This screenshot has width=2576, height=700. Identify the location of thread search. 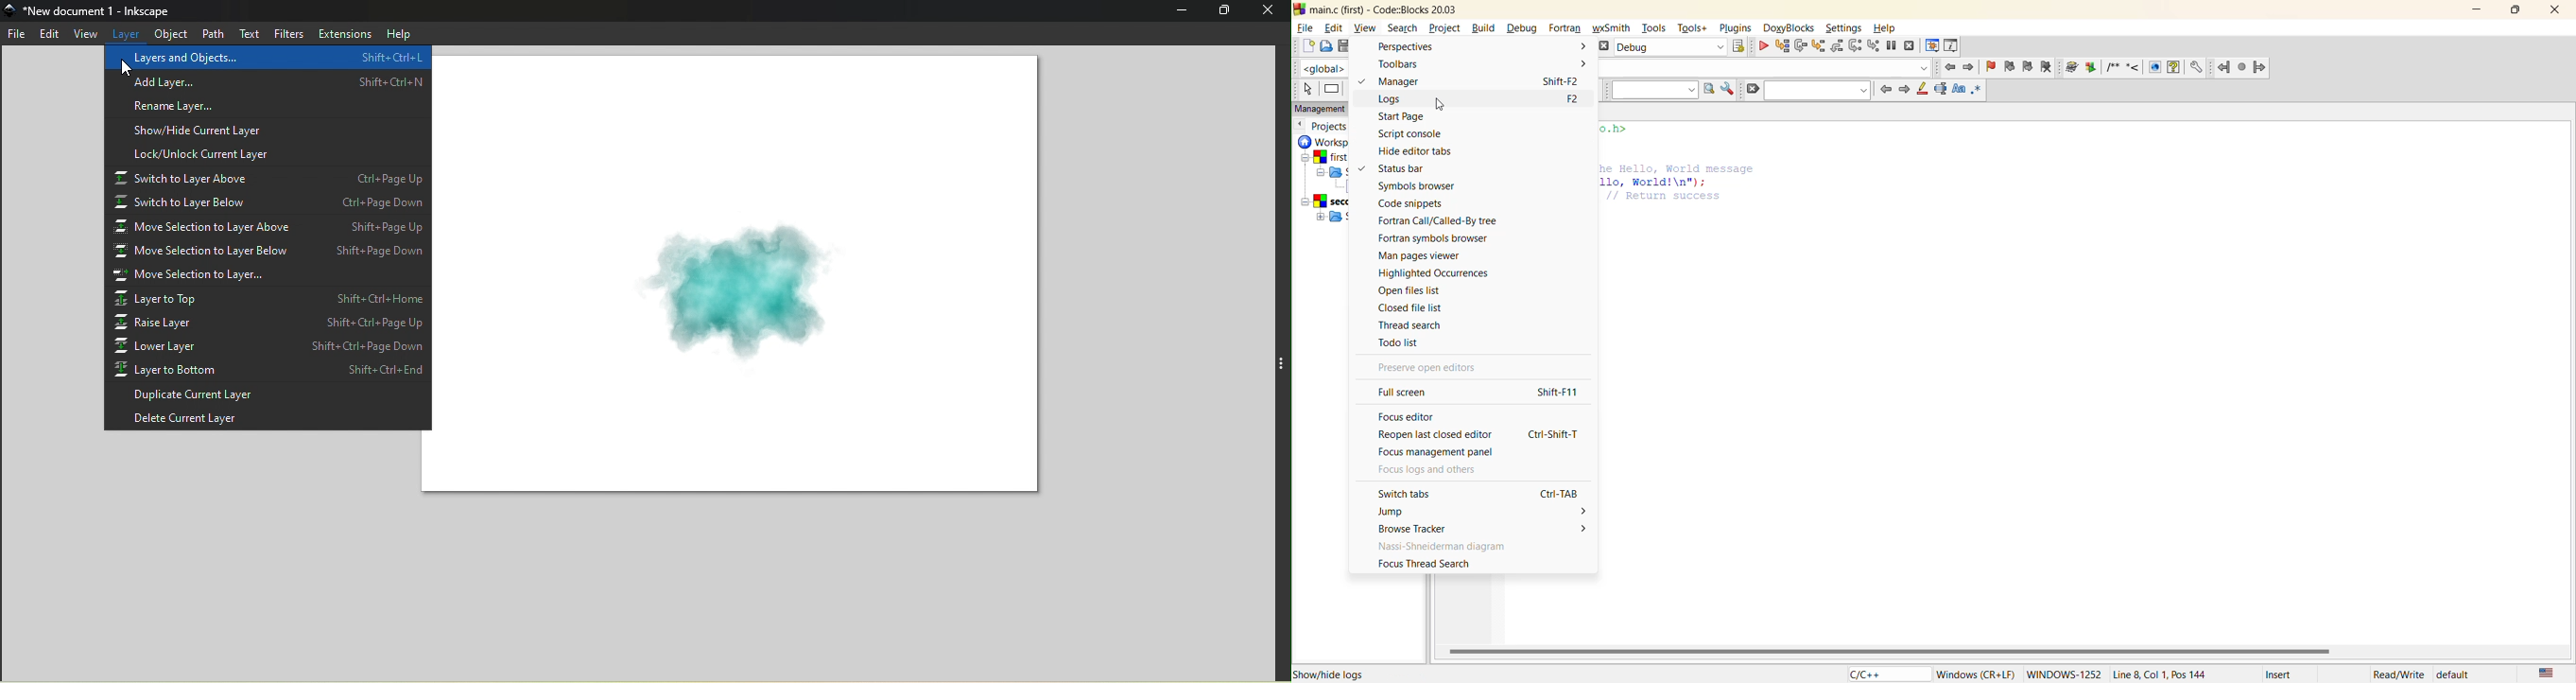
(1420, 325).